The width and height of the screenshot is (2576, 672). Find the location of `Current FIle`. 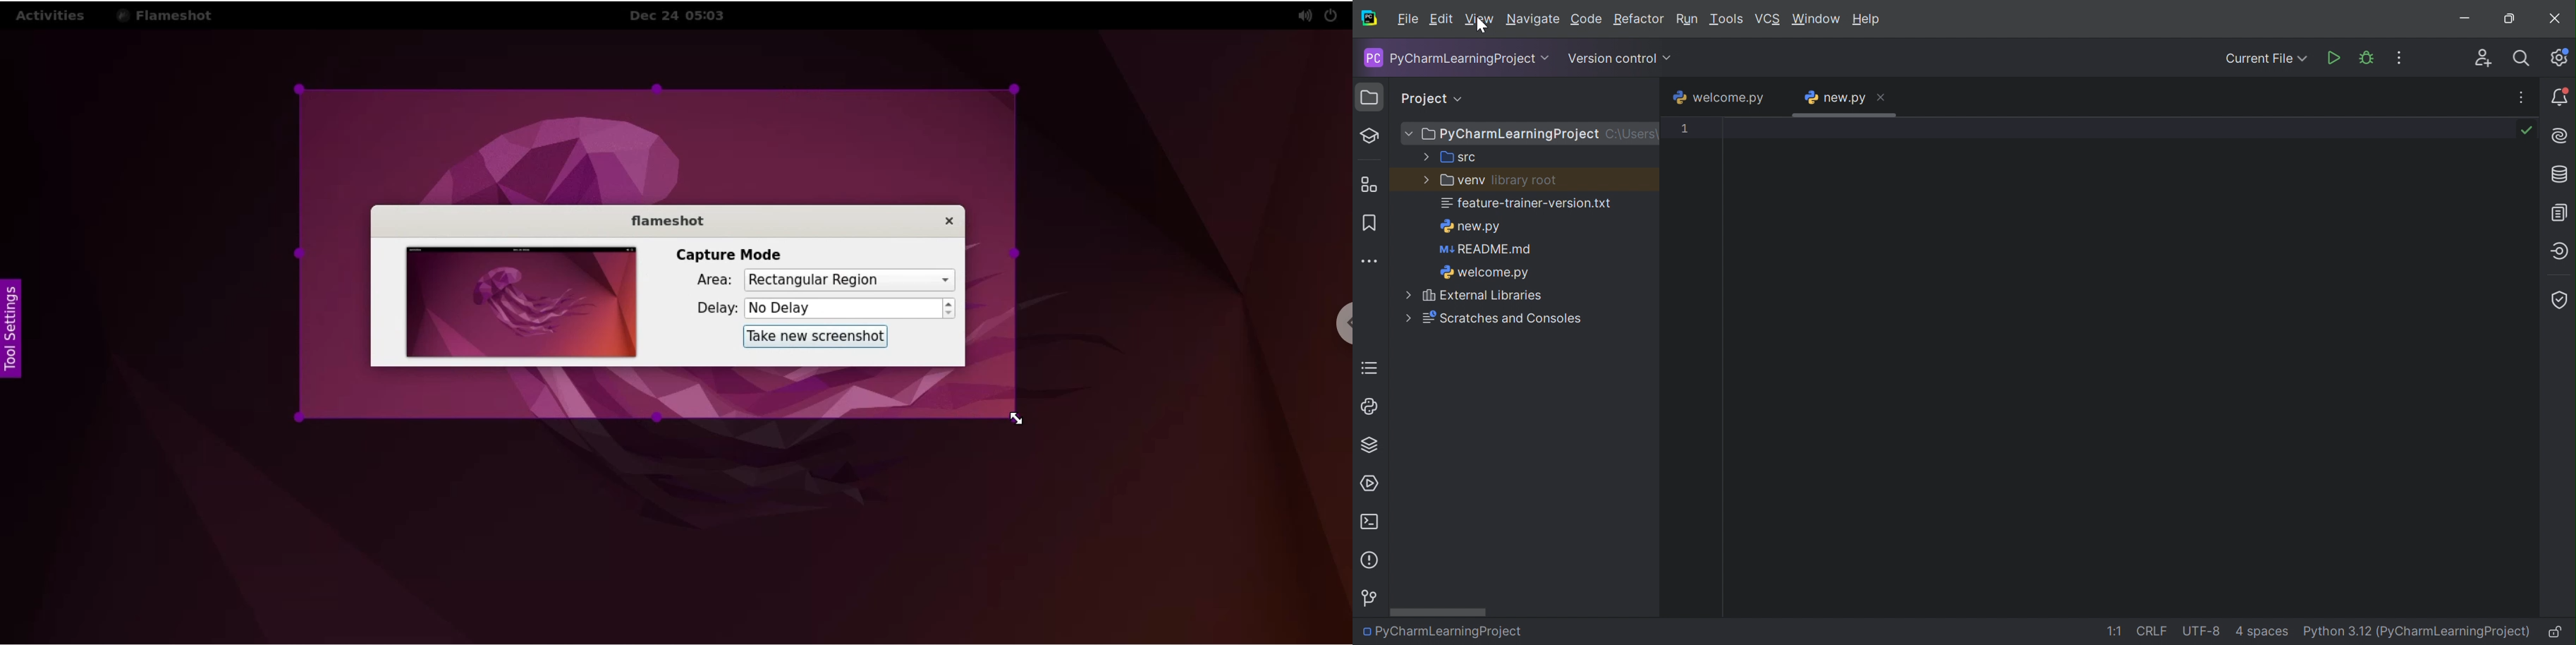

Current FIle is located at coordinates (2267, 59).